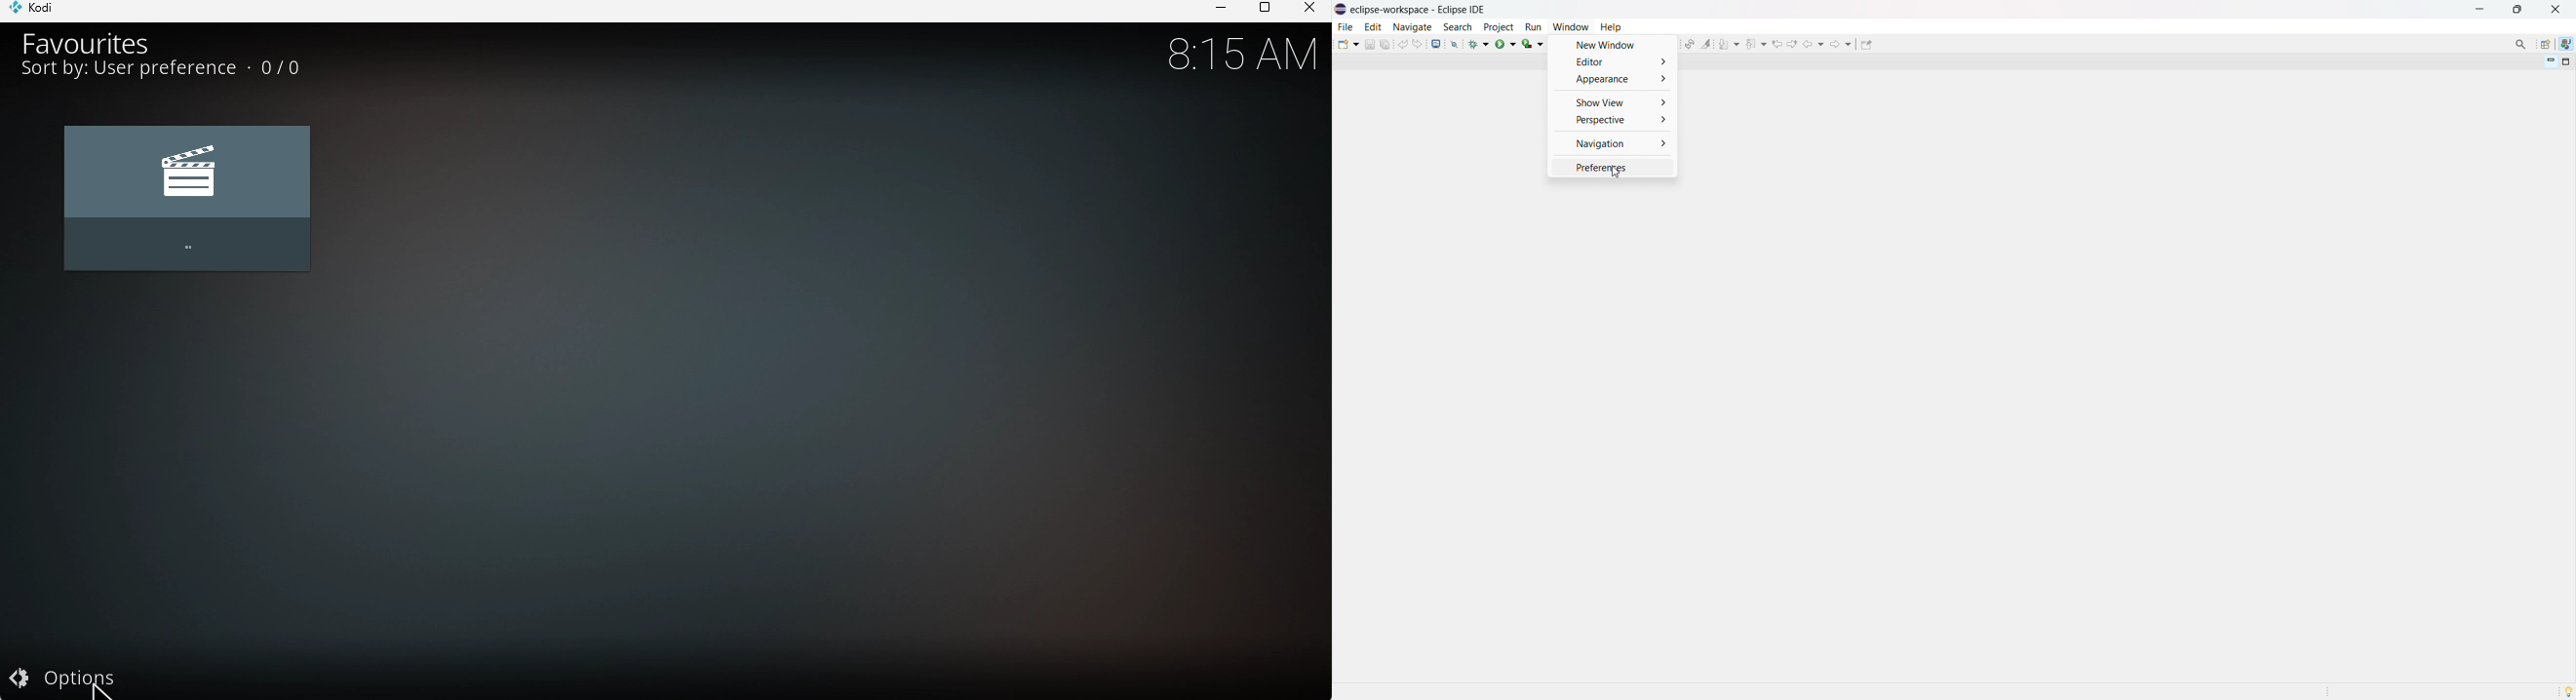 The height and width of the screenshot is (700, 2576). What do you see at coordinates (1308, 10) in the screenshot?
I see `Close` at bounding box center [1308, 10].